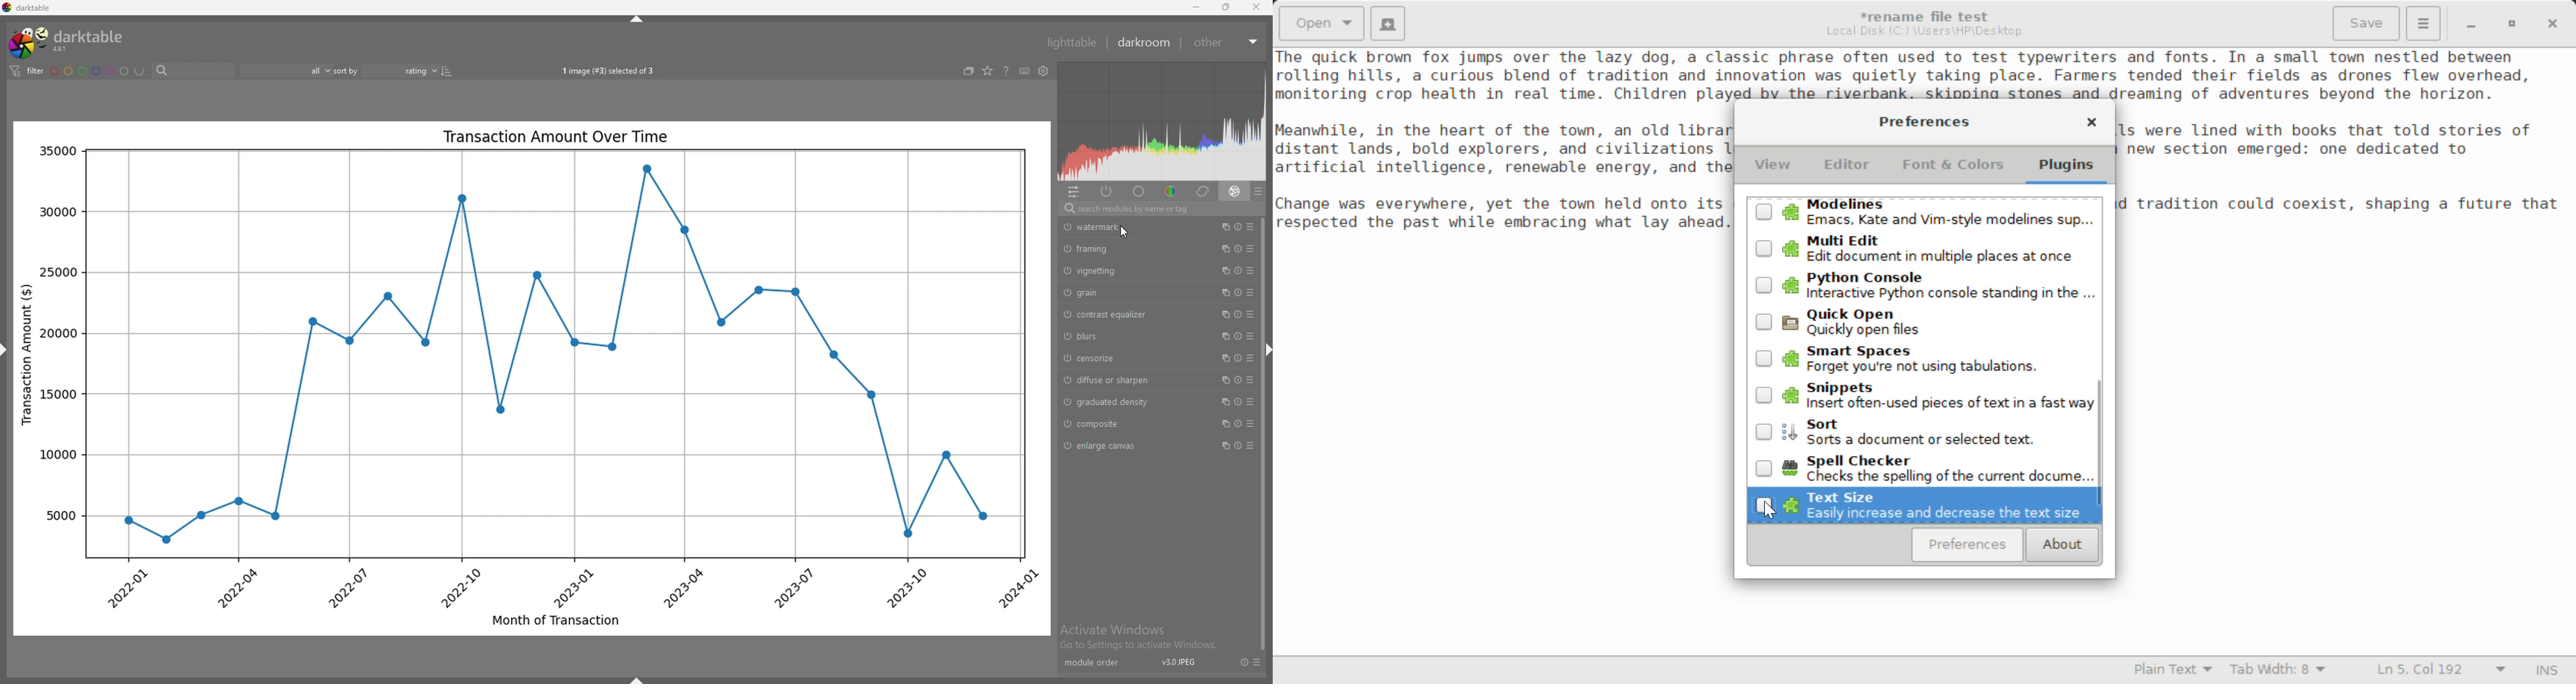  What do you see at coordinates (1067, 358) in the screenshot?
I see `switch off` at bounding box center [1067, 358].